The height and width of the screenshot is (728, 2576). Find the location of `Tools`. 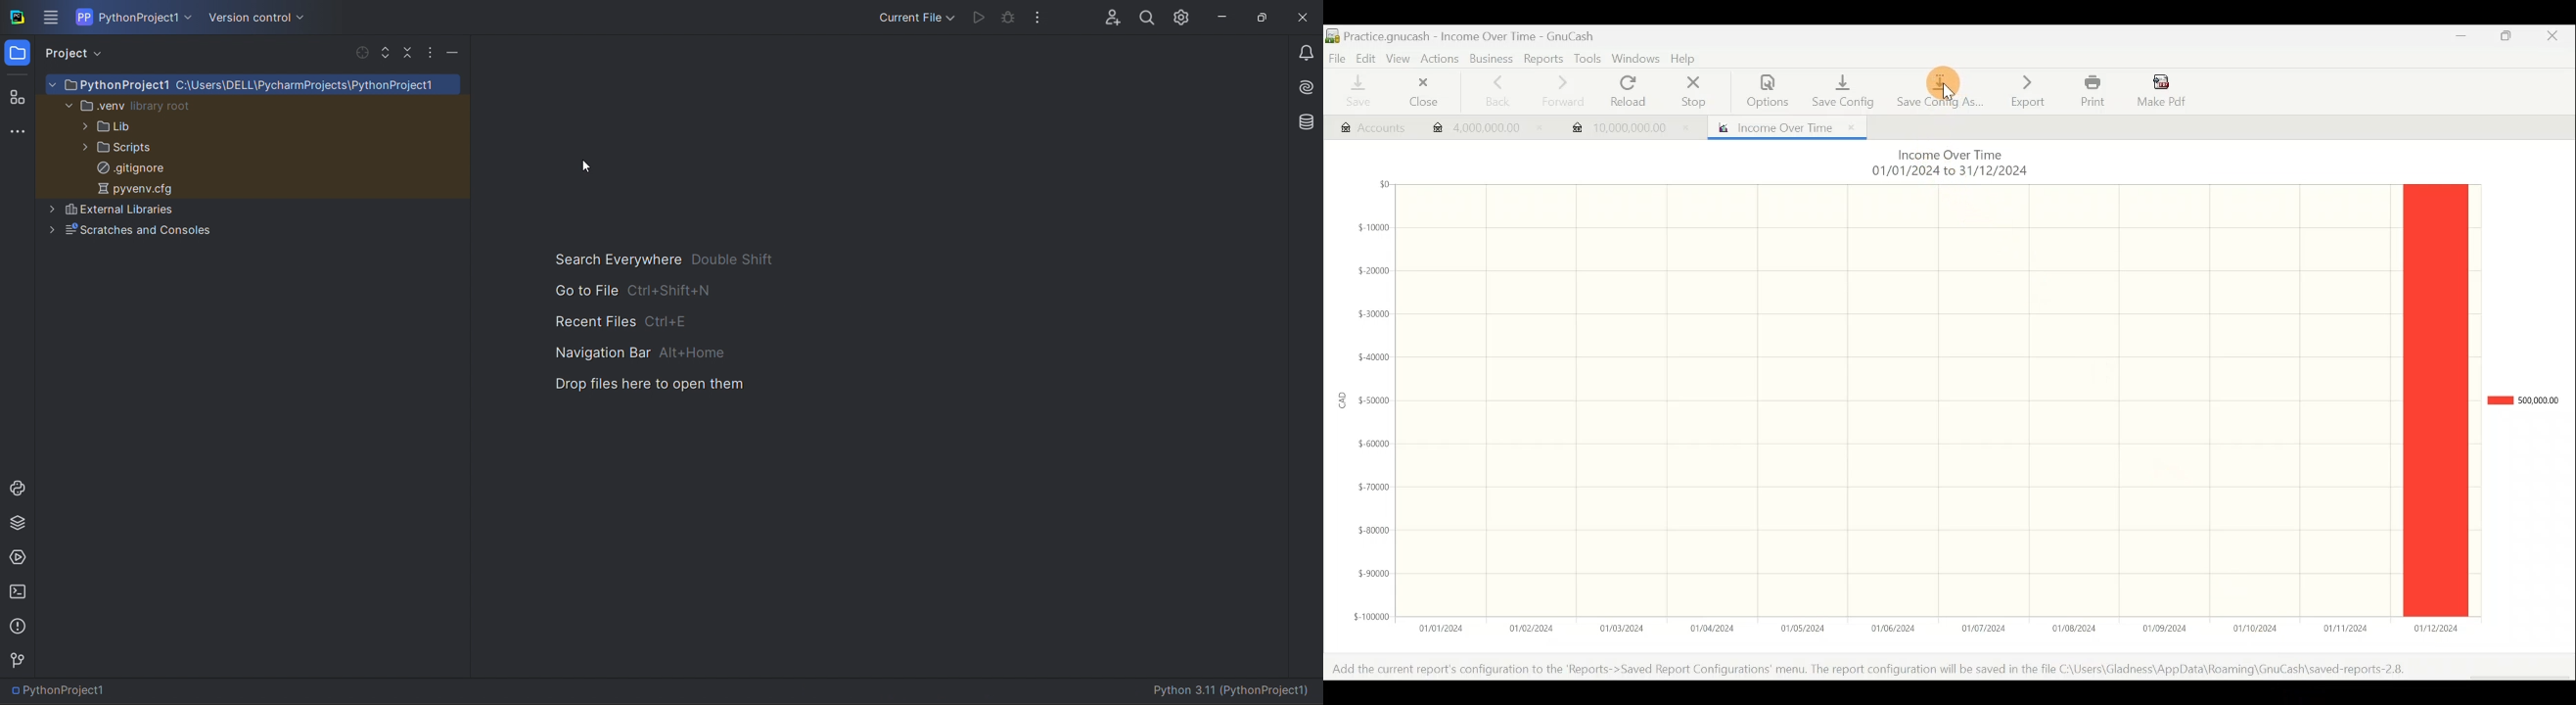

Tools is located at coordinates (1587, 59).